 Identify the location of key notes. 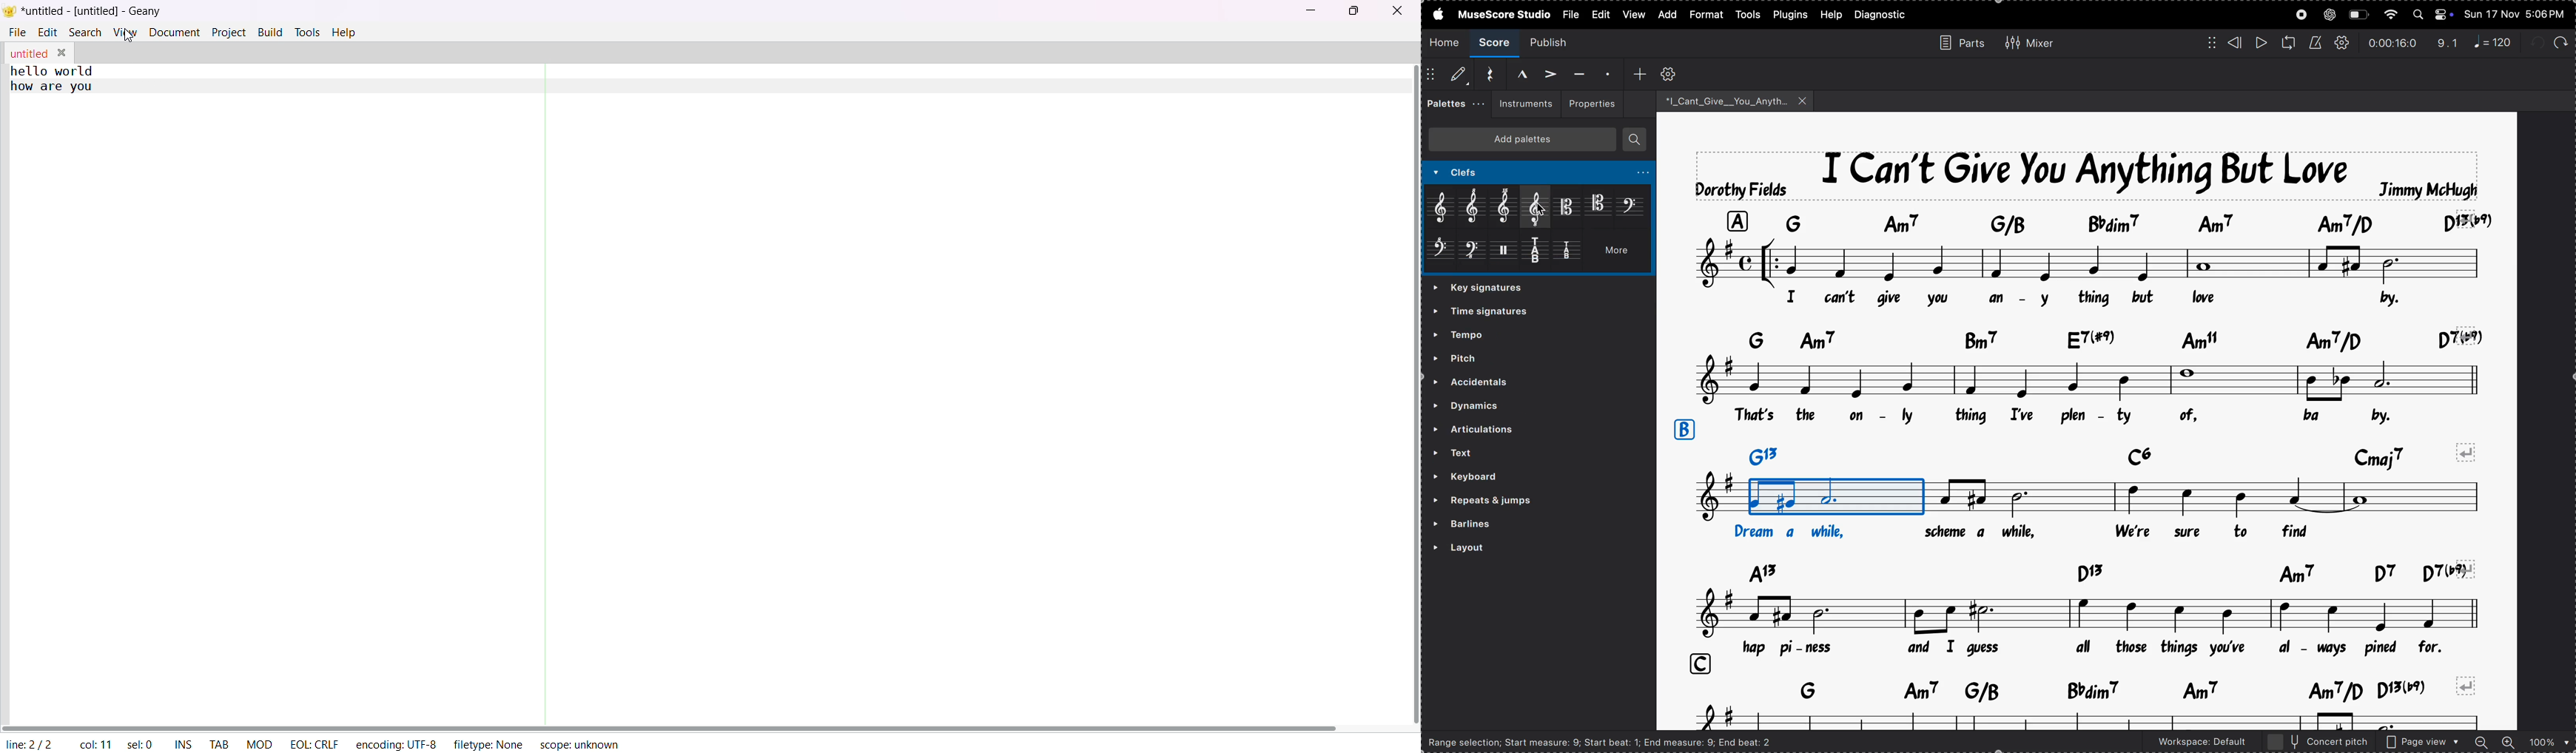
(2100, 337).